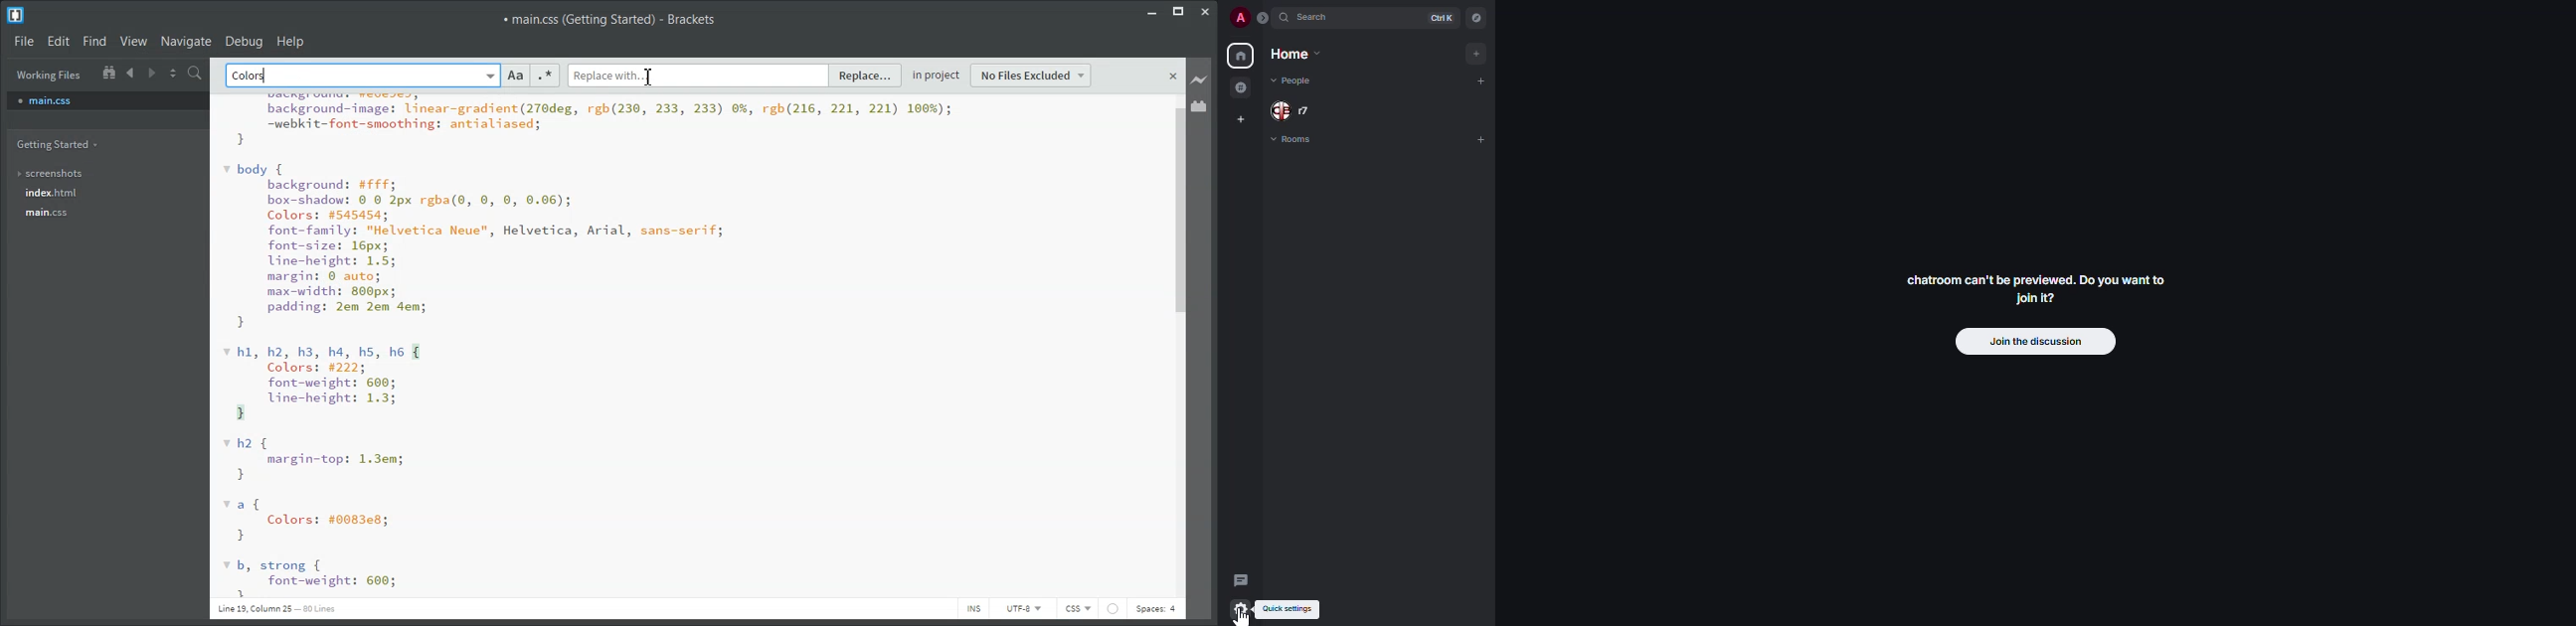  What do you see at coordinates (489, 75) in the screenshot?
I see `dropdown` at bounding box center [489, 75].